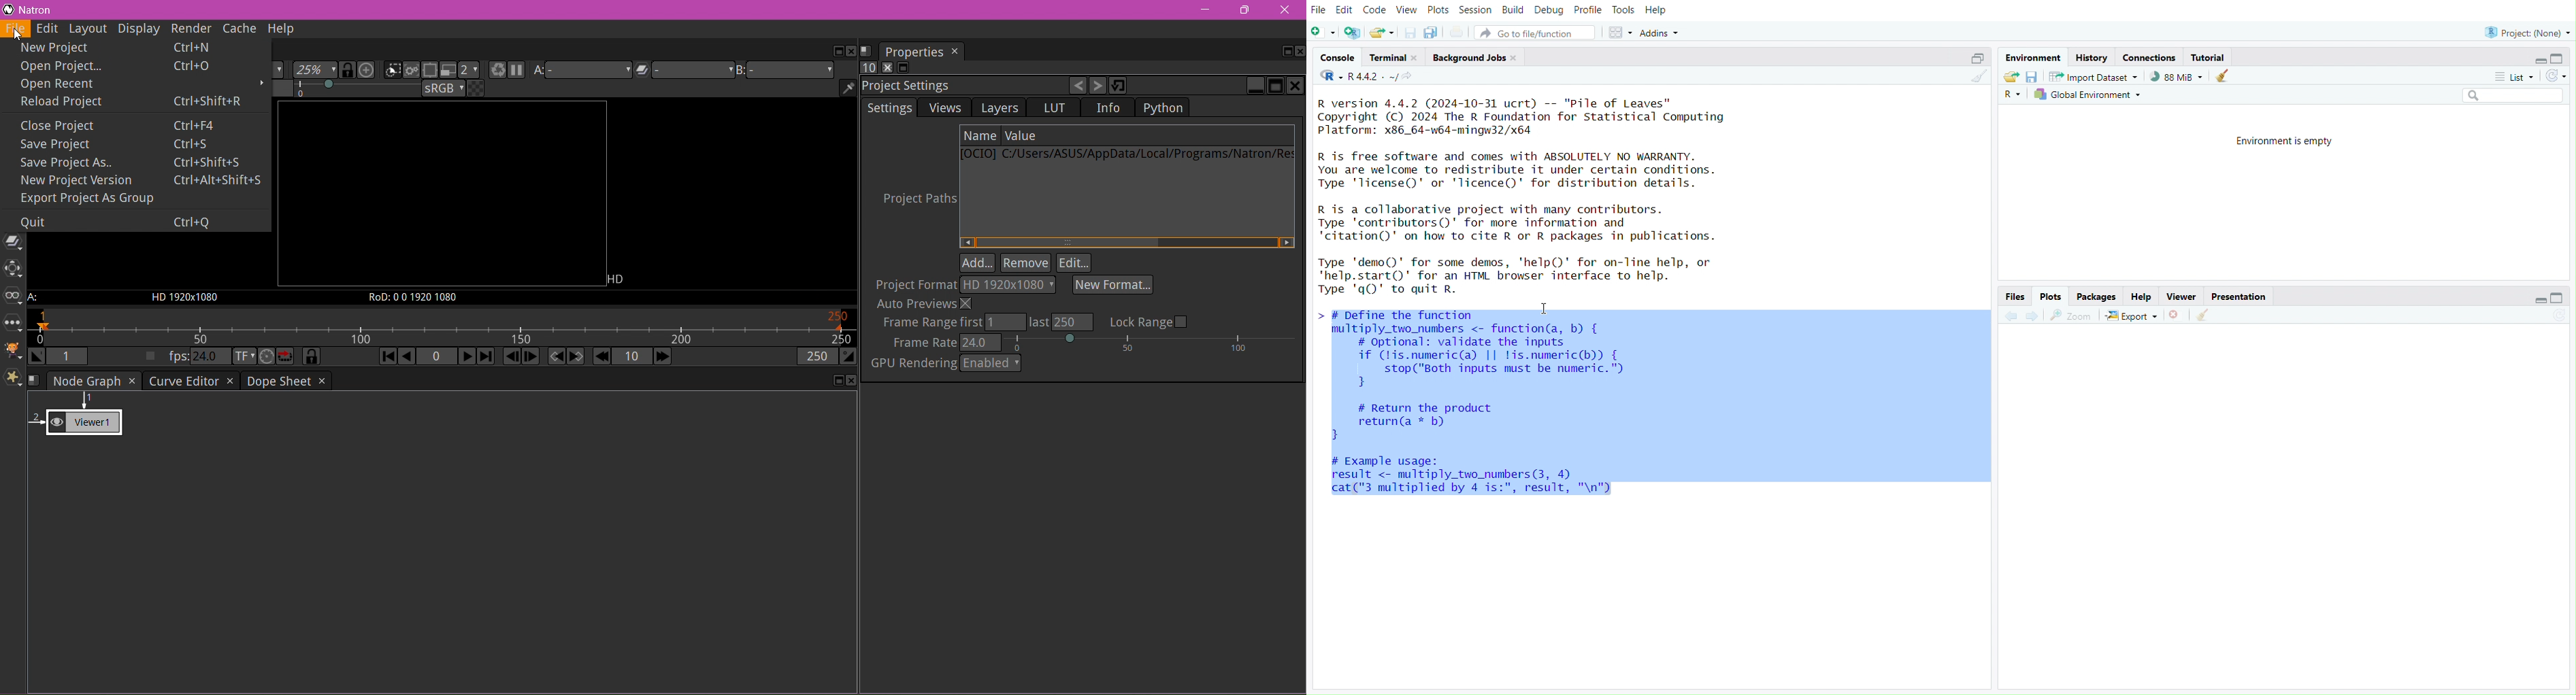  What do you see at coordinates (1473, 58) in the screenshot?
I see `Background Jobs` at bounding box center [1473, 58].